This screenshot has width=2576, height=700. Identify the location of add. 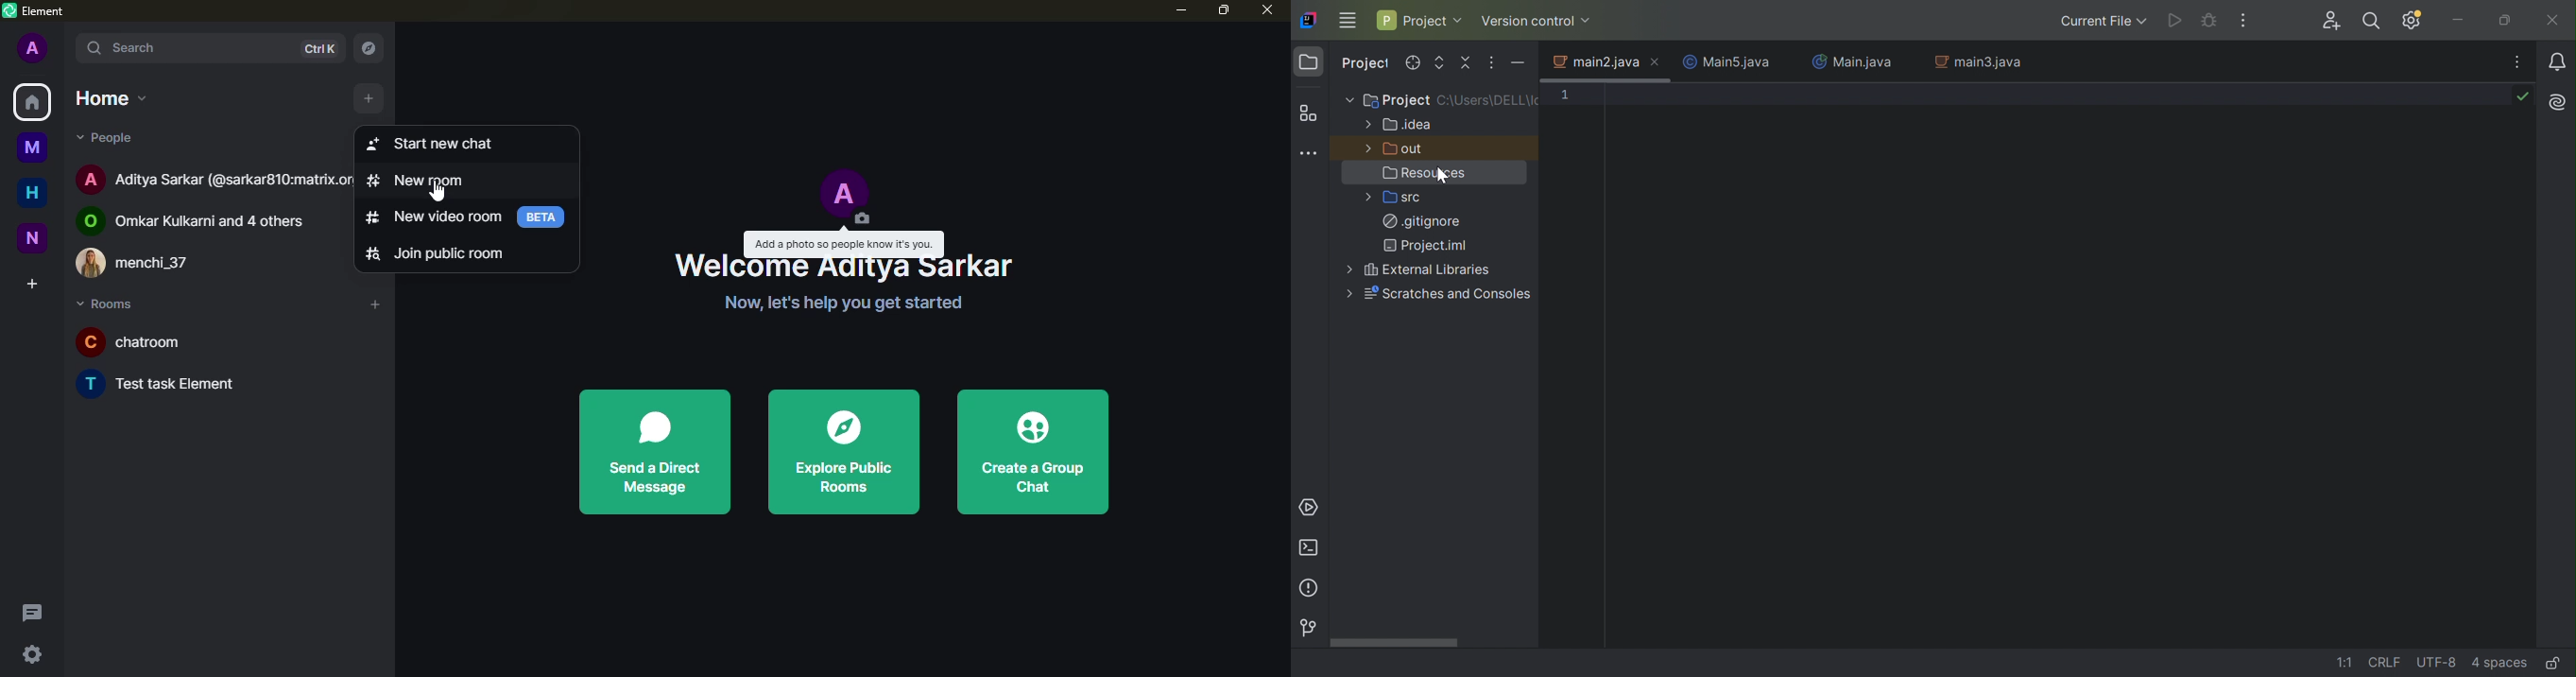
(370, 99).